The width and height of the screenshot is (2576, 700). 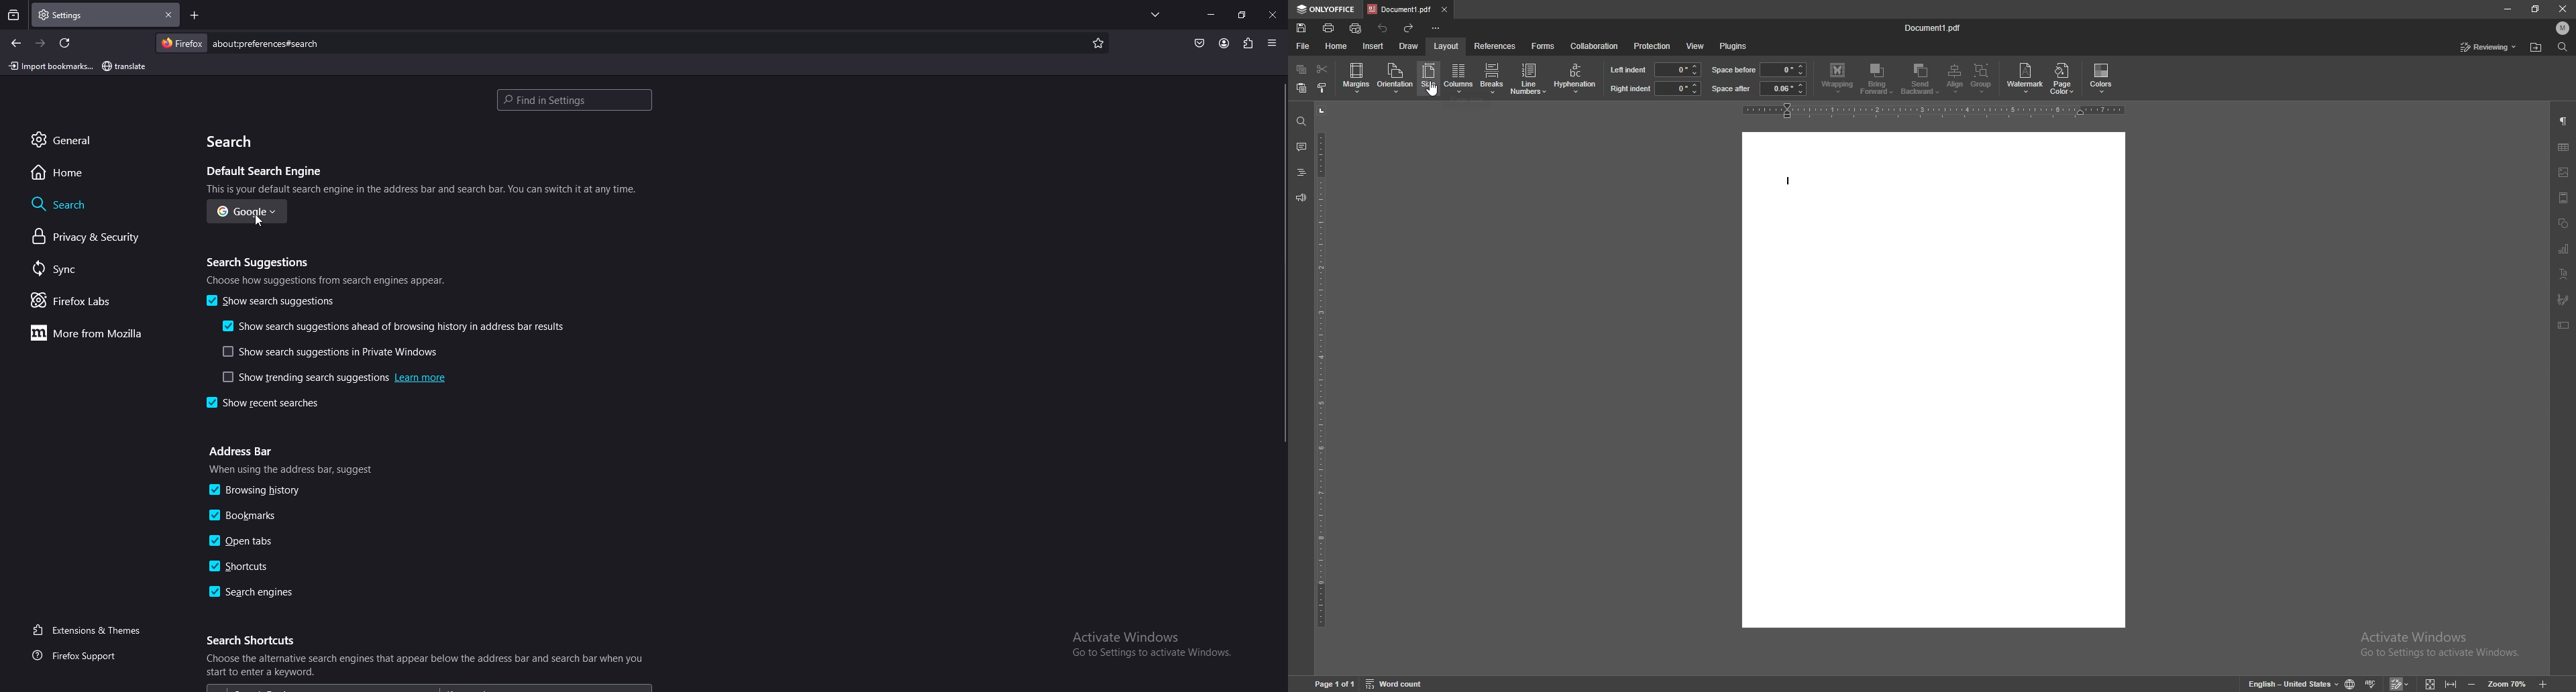 What do you see at coordinates (13, 15) in the screenshot?
I see `recent browsing` at bounding box center [13, 15].